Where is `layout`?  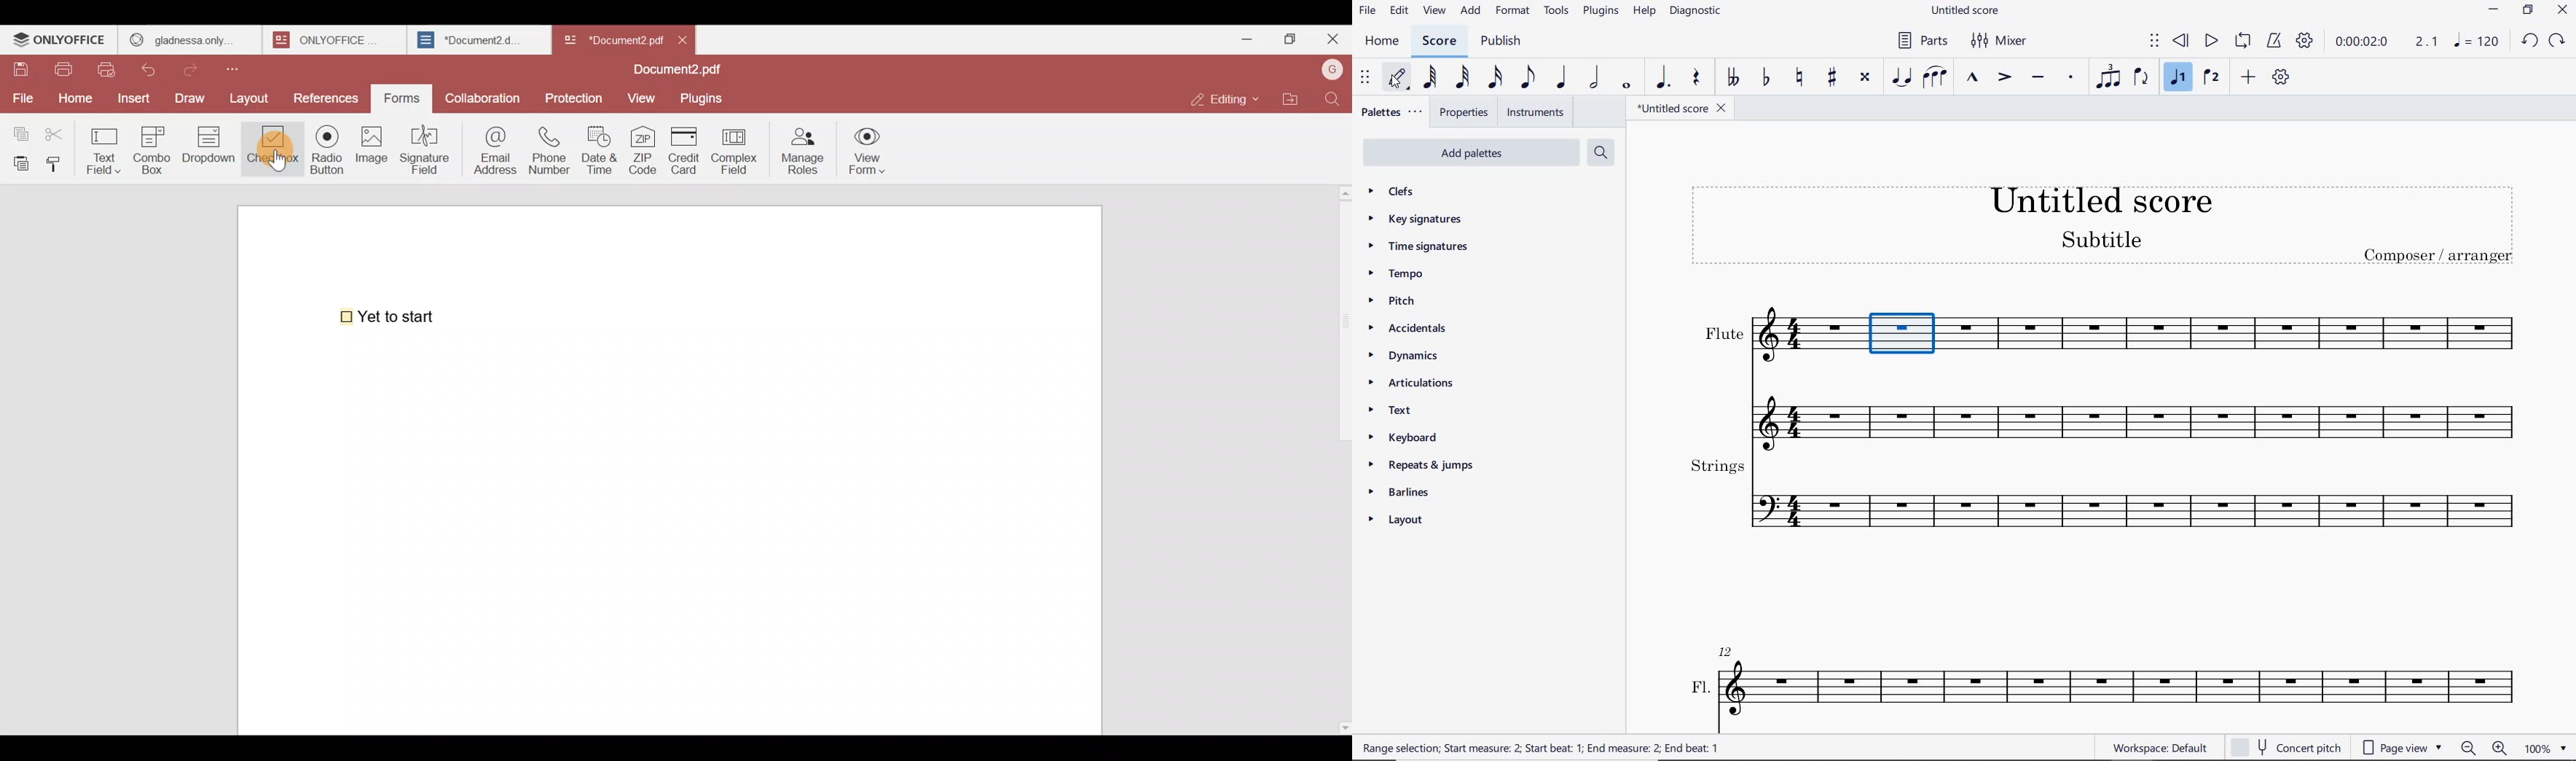 layout is located at coordinates (1399, 522).